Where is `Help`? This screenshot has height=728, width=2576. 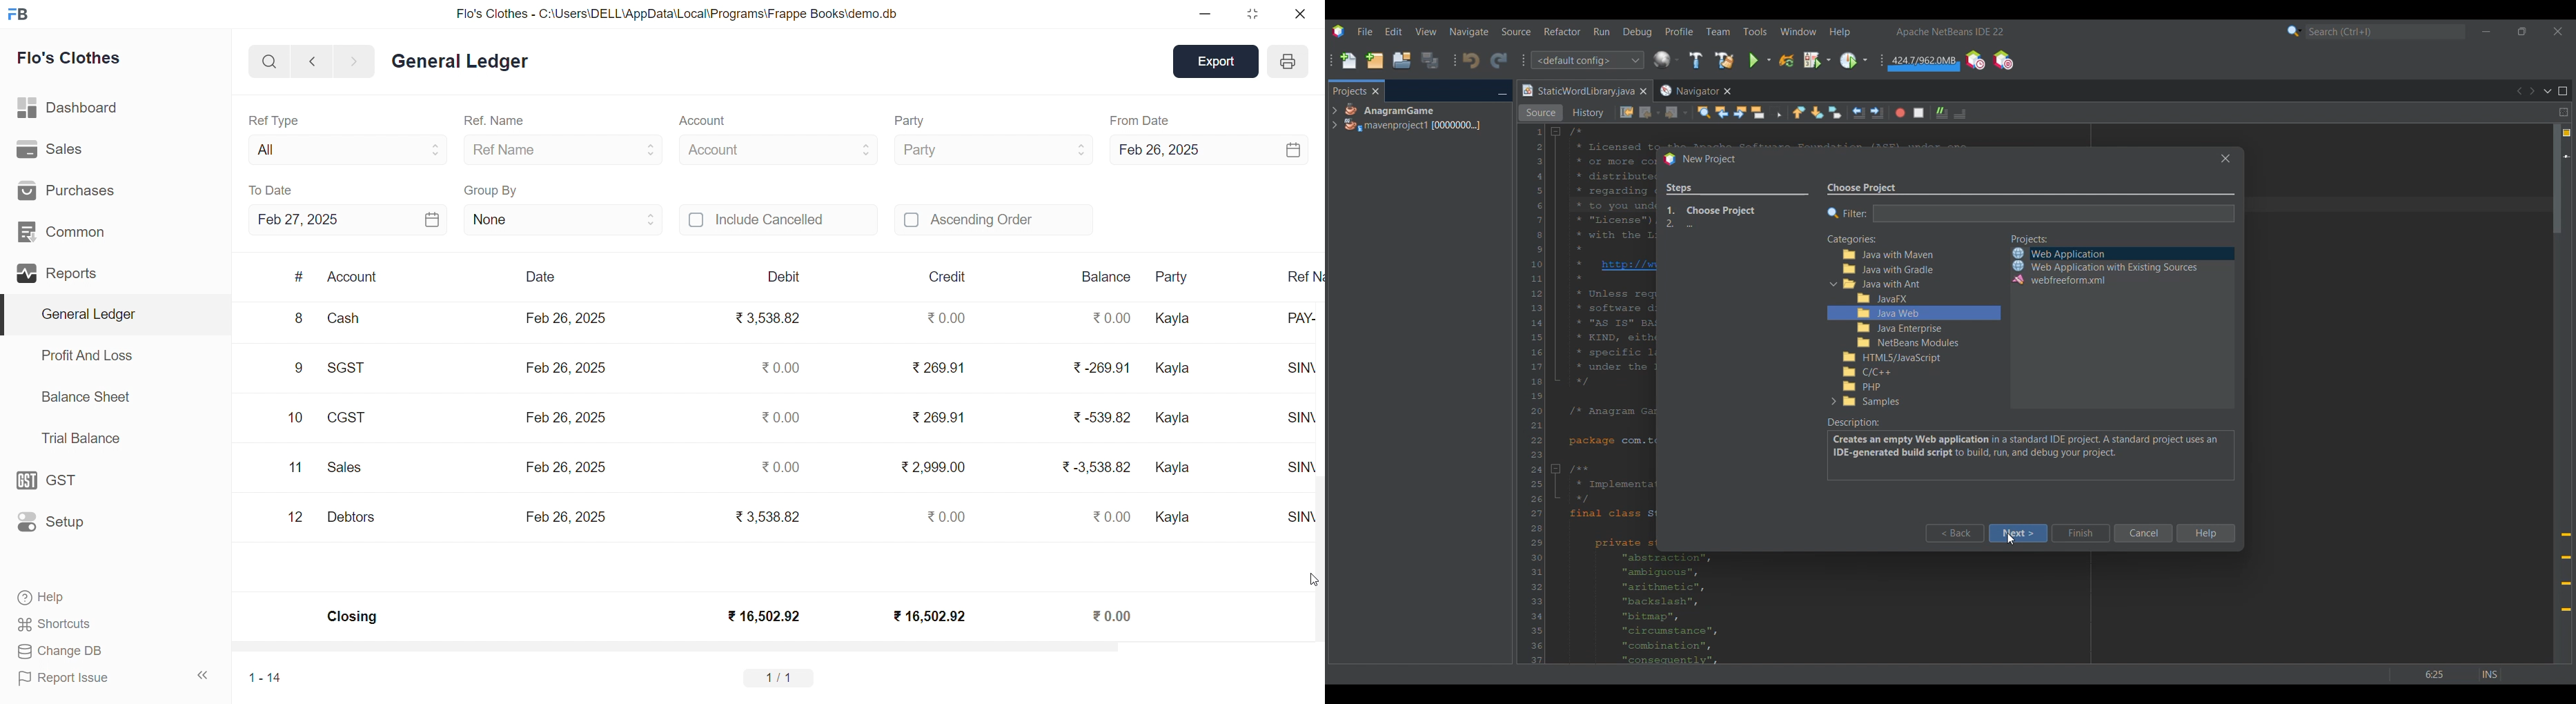 Help is located at coordinates (46, 599).